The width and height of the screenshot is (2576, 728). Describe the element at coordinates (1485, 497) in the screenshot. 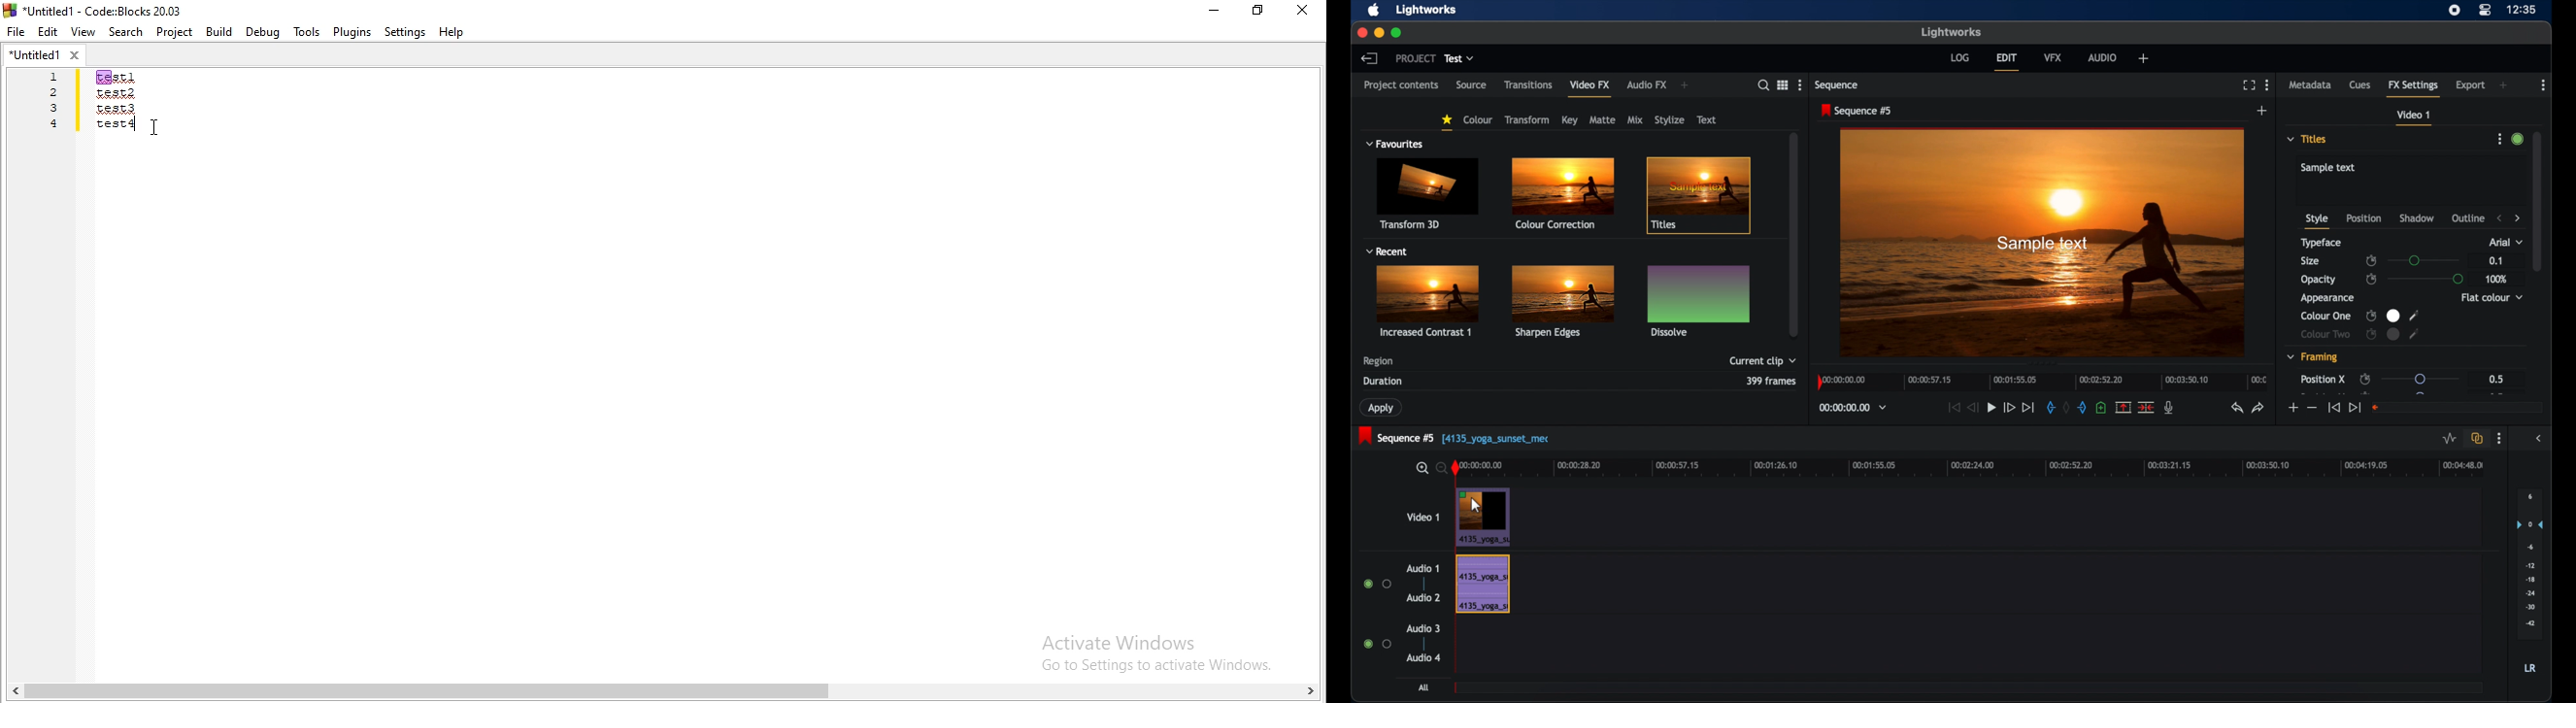

I see `drag cursor` at that location.